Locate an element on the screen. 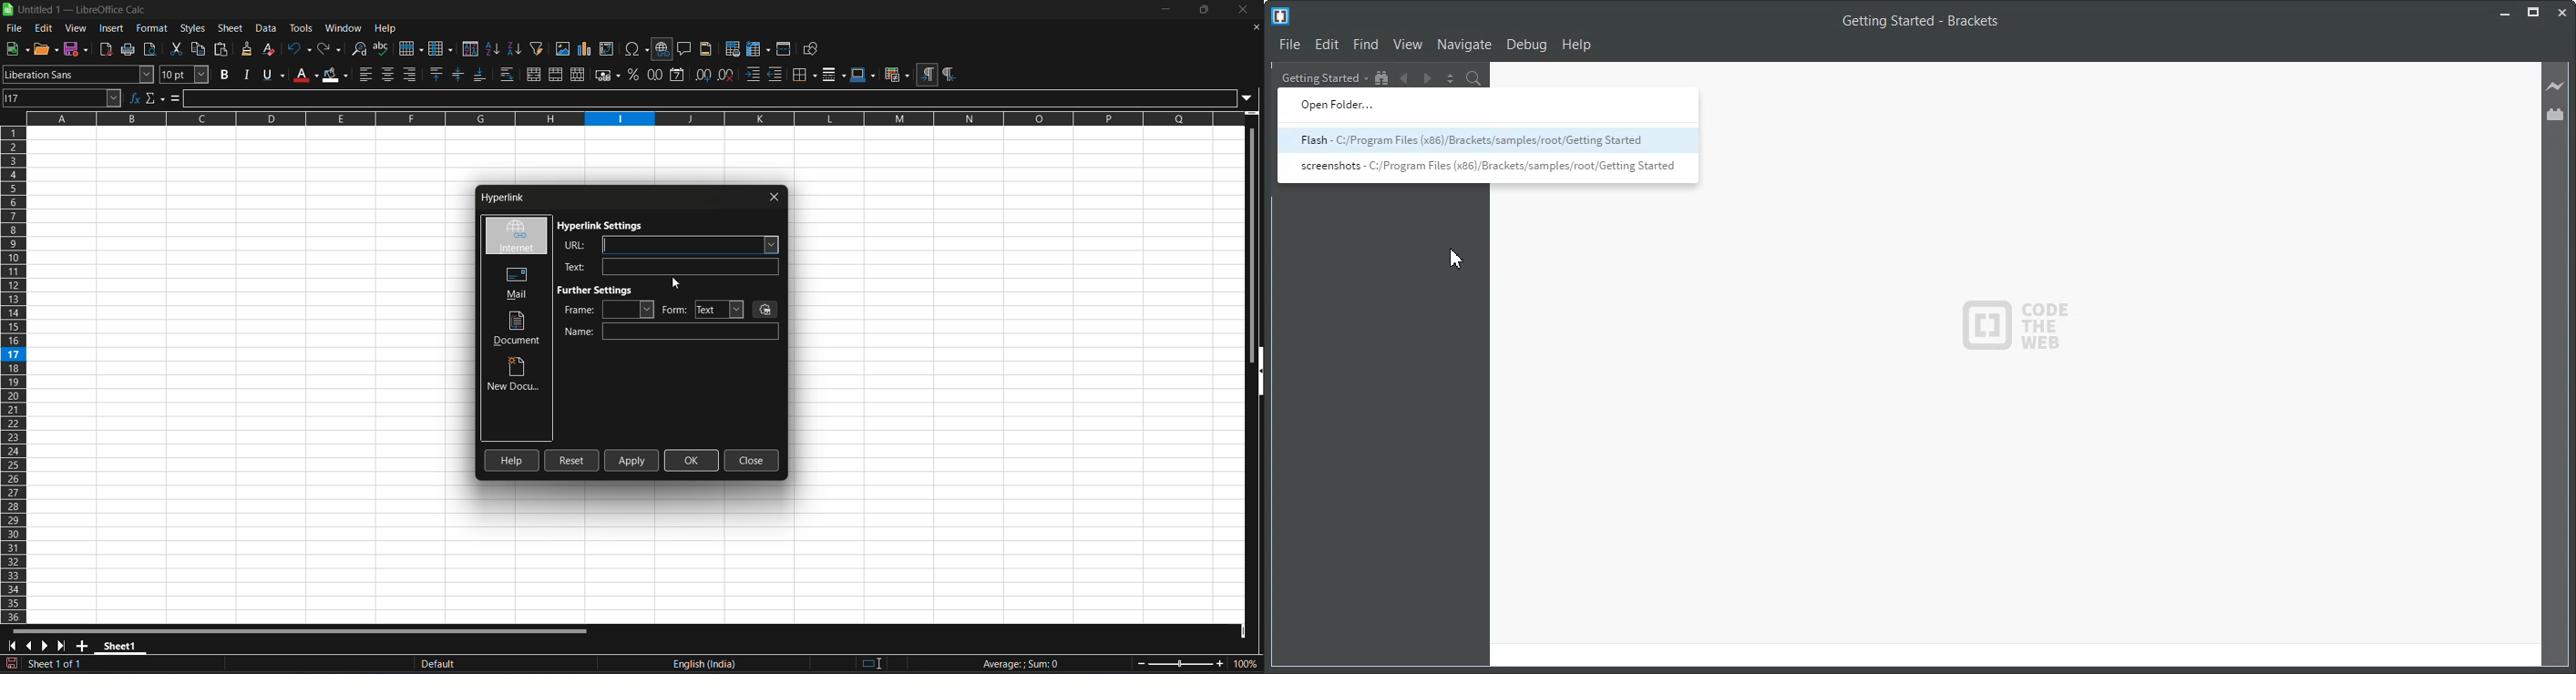 This screenshot has width=2576, height=700. hyperlink settings is located at coordinates (603, 226).